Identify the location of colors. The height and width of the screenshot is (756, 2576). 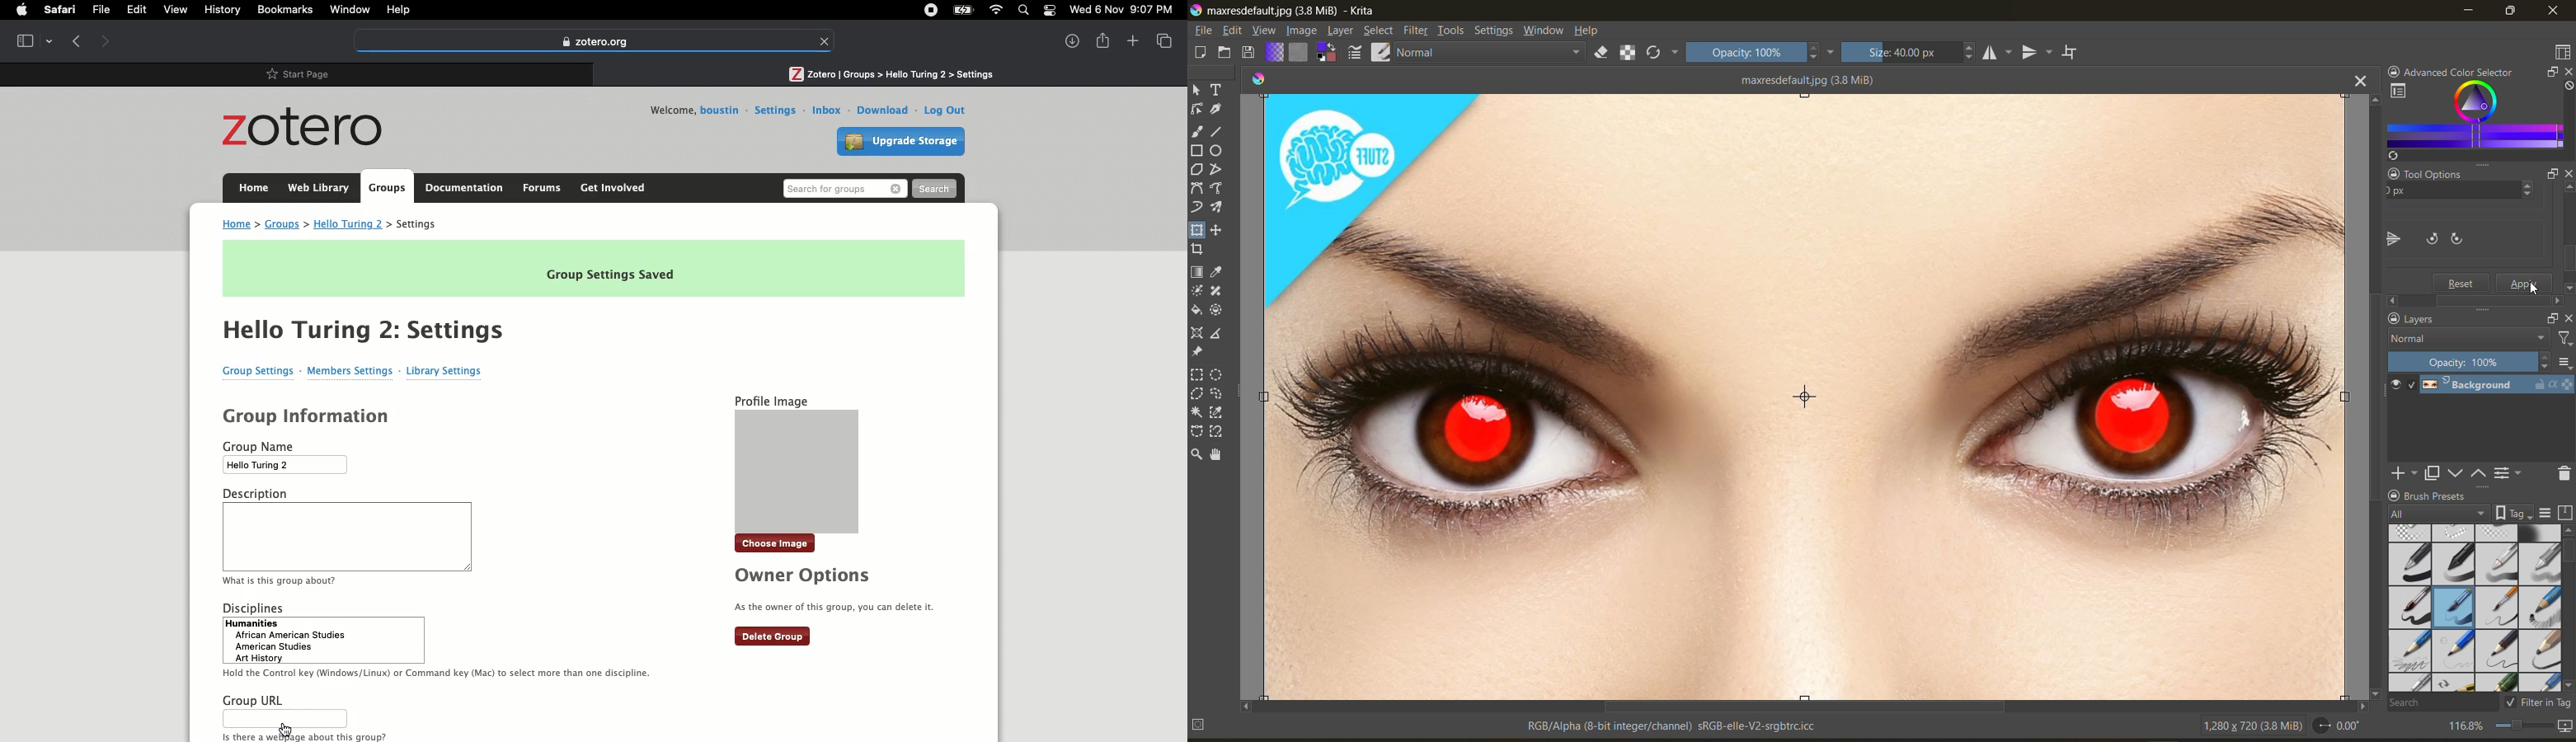
(1259, 77).